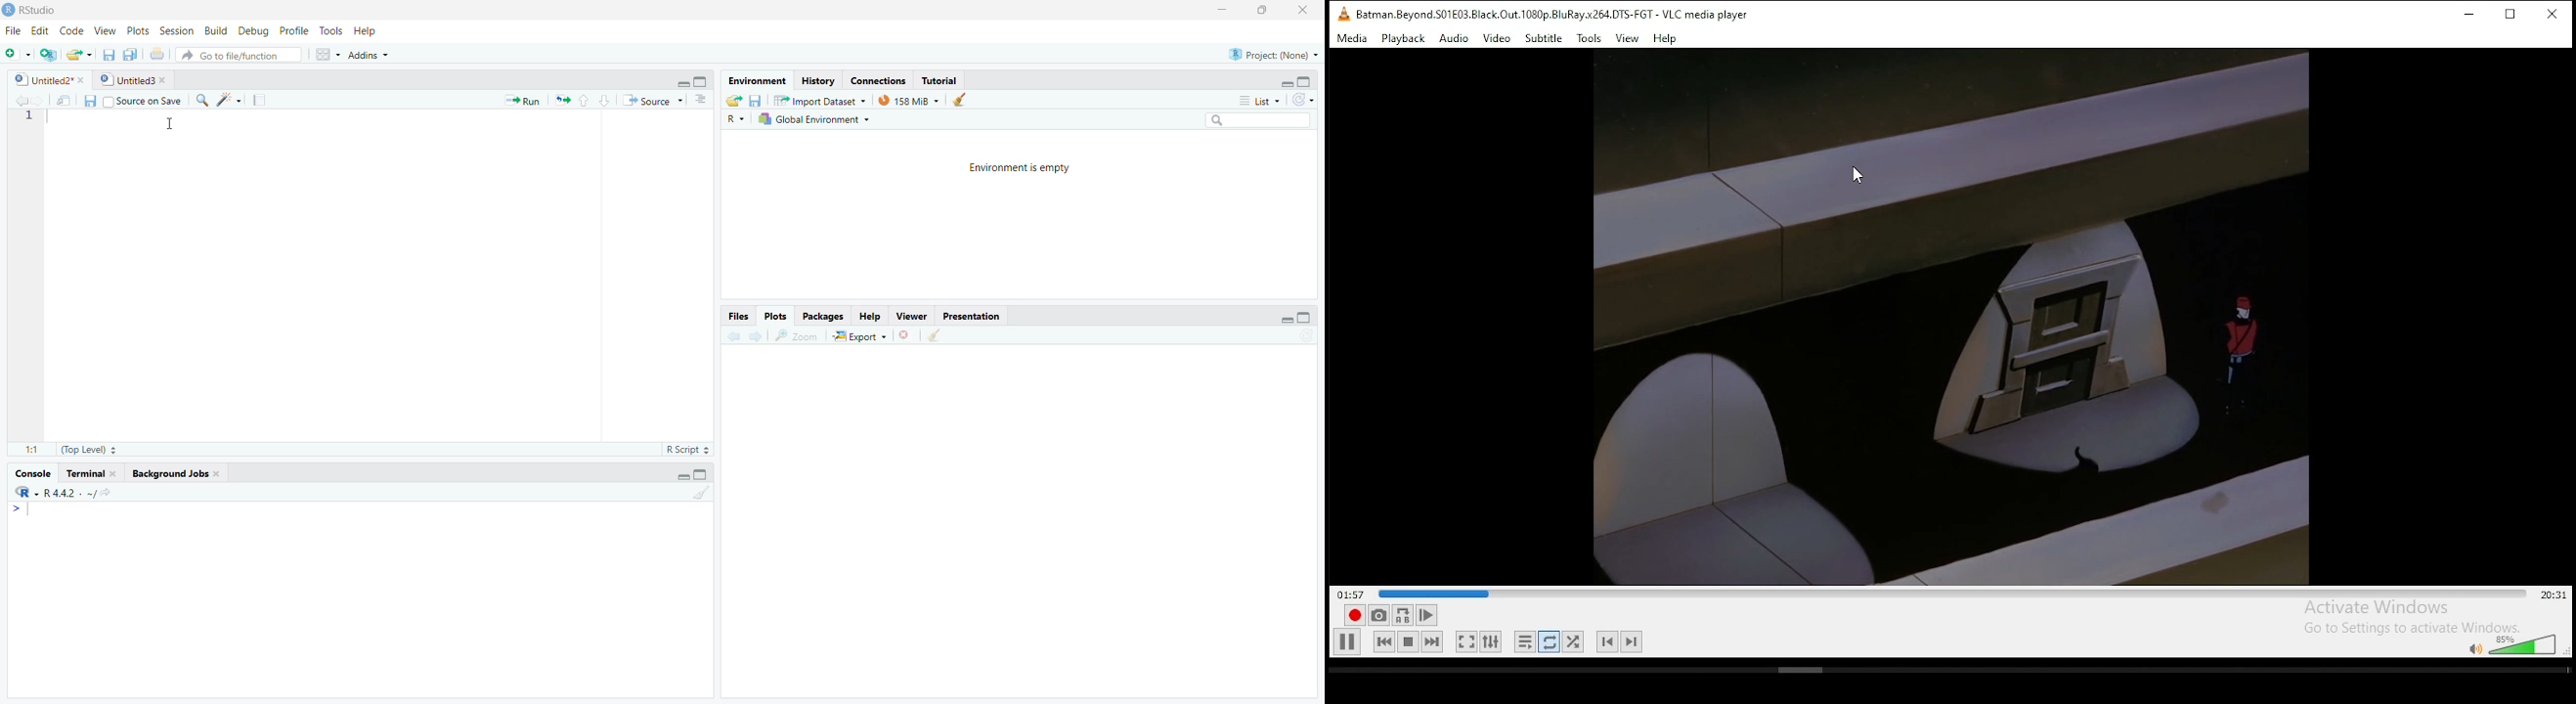  I want to click on Build, so click(214, 30).